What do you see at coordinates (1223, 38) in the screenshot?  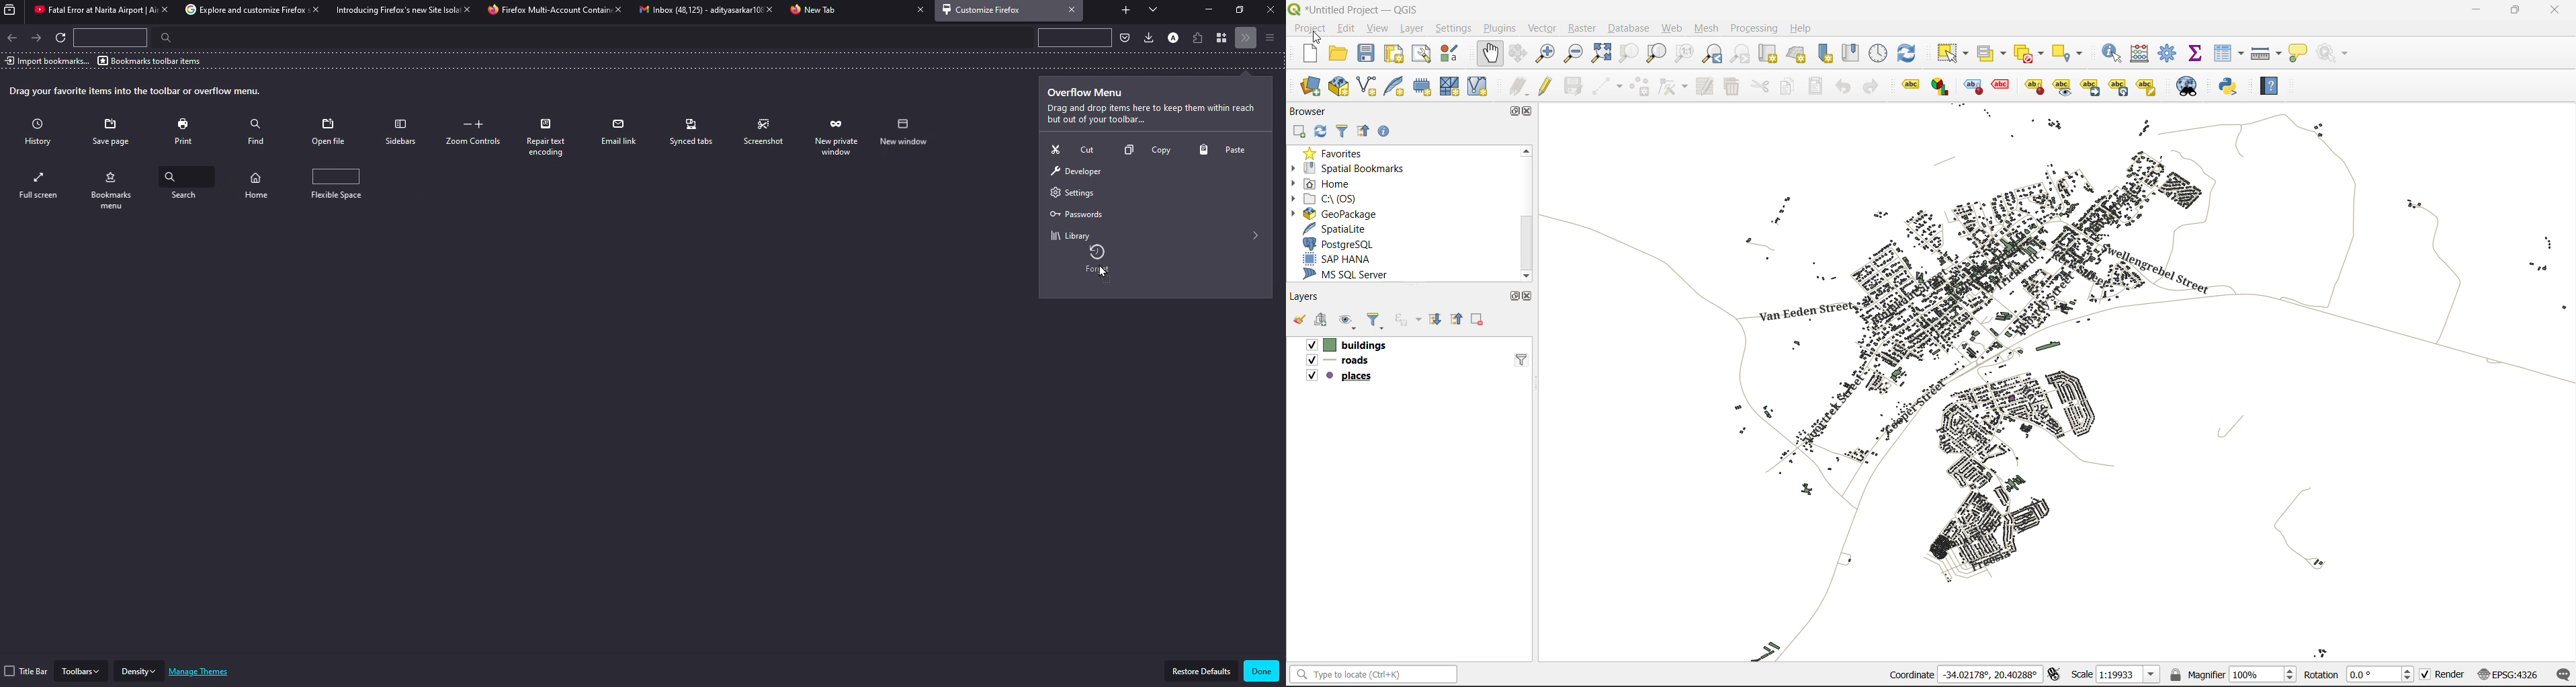 I see `container` at bounding box center [1223, 38].